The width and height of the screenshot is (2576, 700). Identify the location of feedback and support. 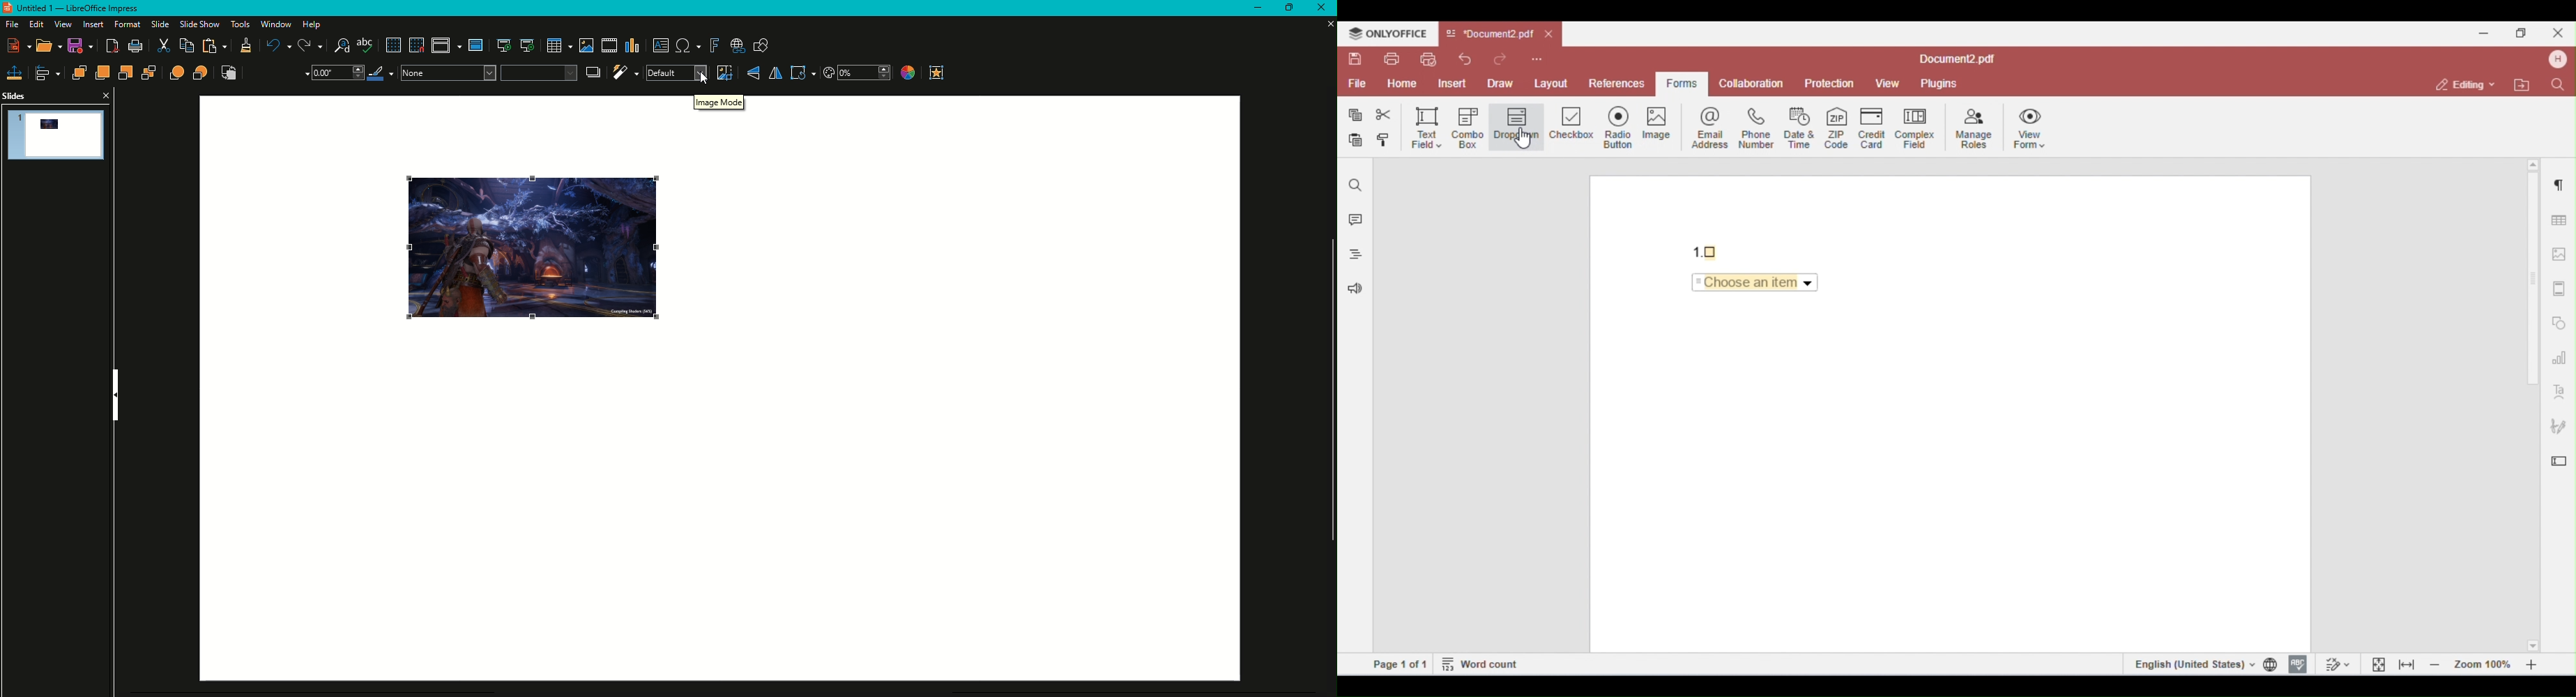
(1352, 290).